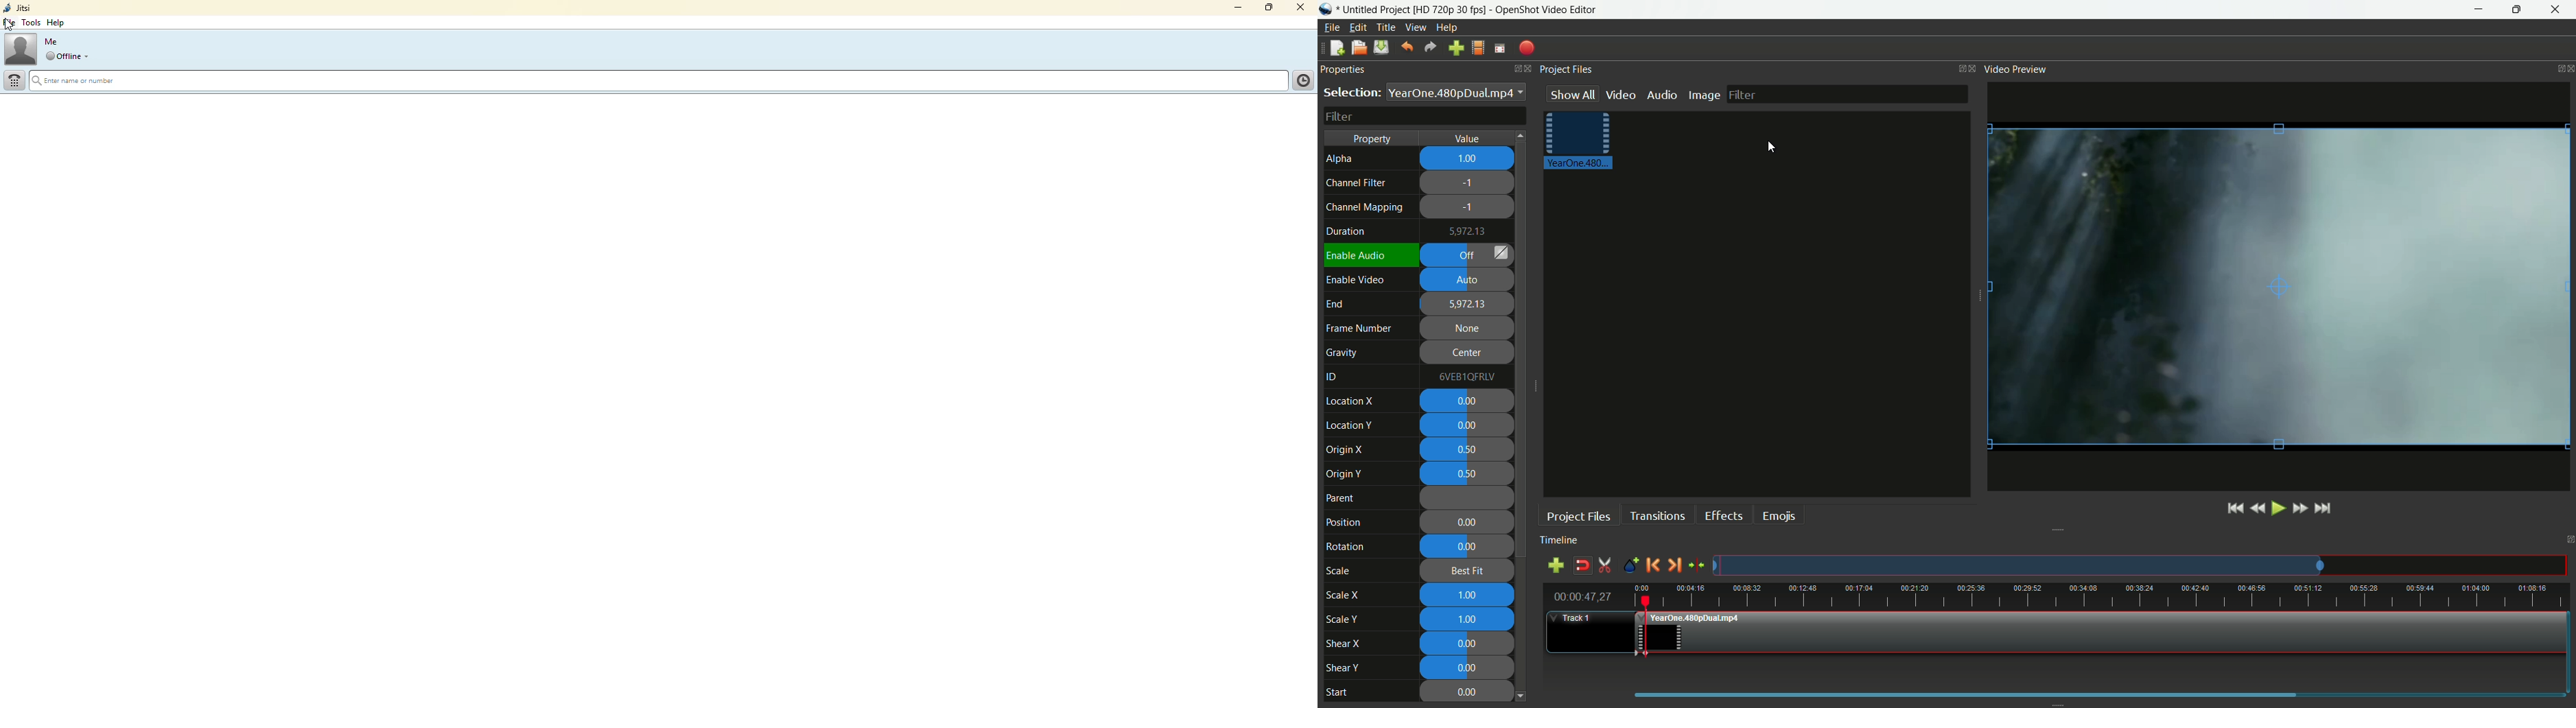  What do you see at coordinates (51, 41) in the screenshot?
I see `me` at bounding box center [51, 41].